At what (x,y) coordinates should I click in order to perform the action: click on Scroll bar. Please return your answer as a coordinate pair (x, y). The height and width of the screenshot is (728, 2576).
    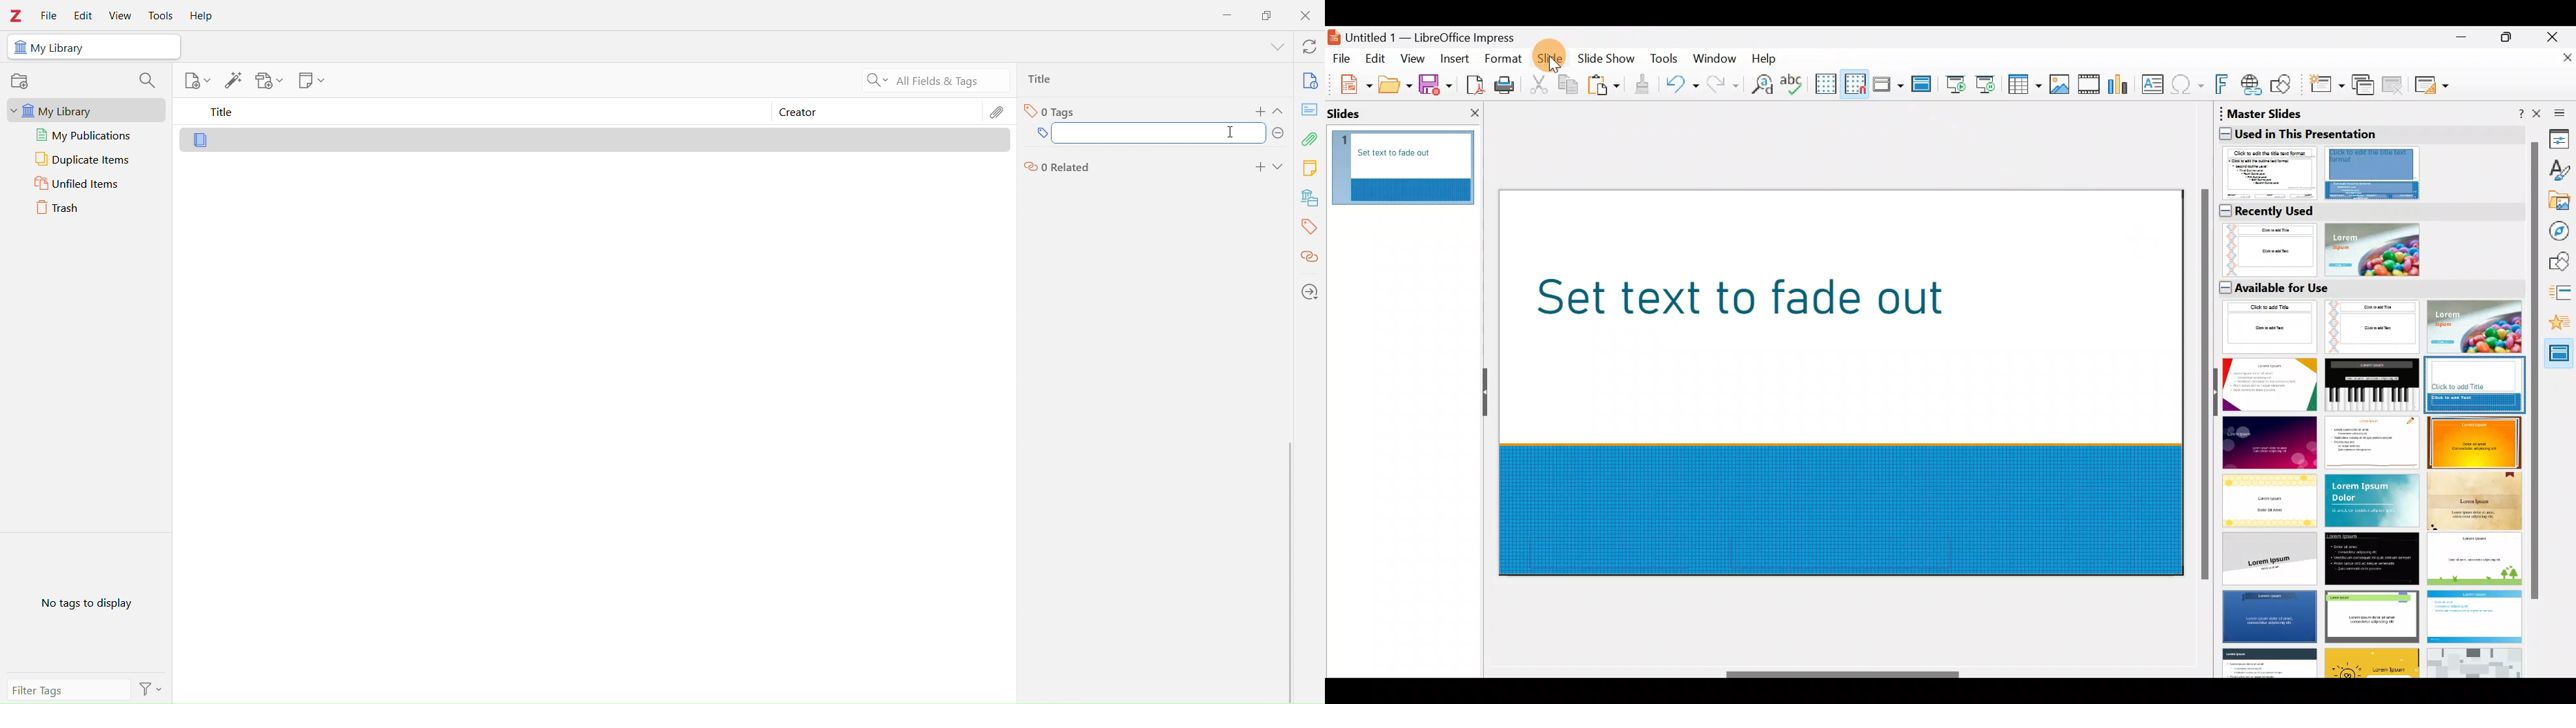
    Looking at the image, I should click on (1844, 675).